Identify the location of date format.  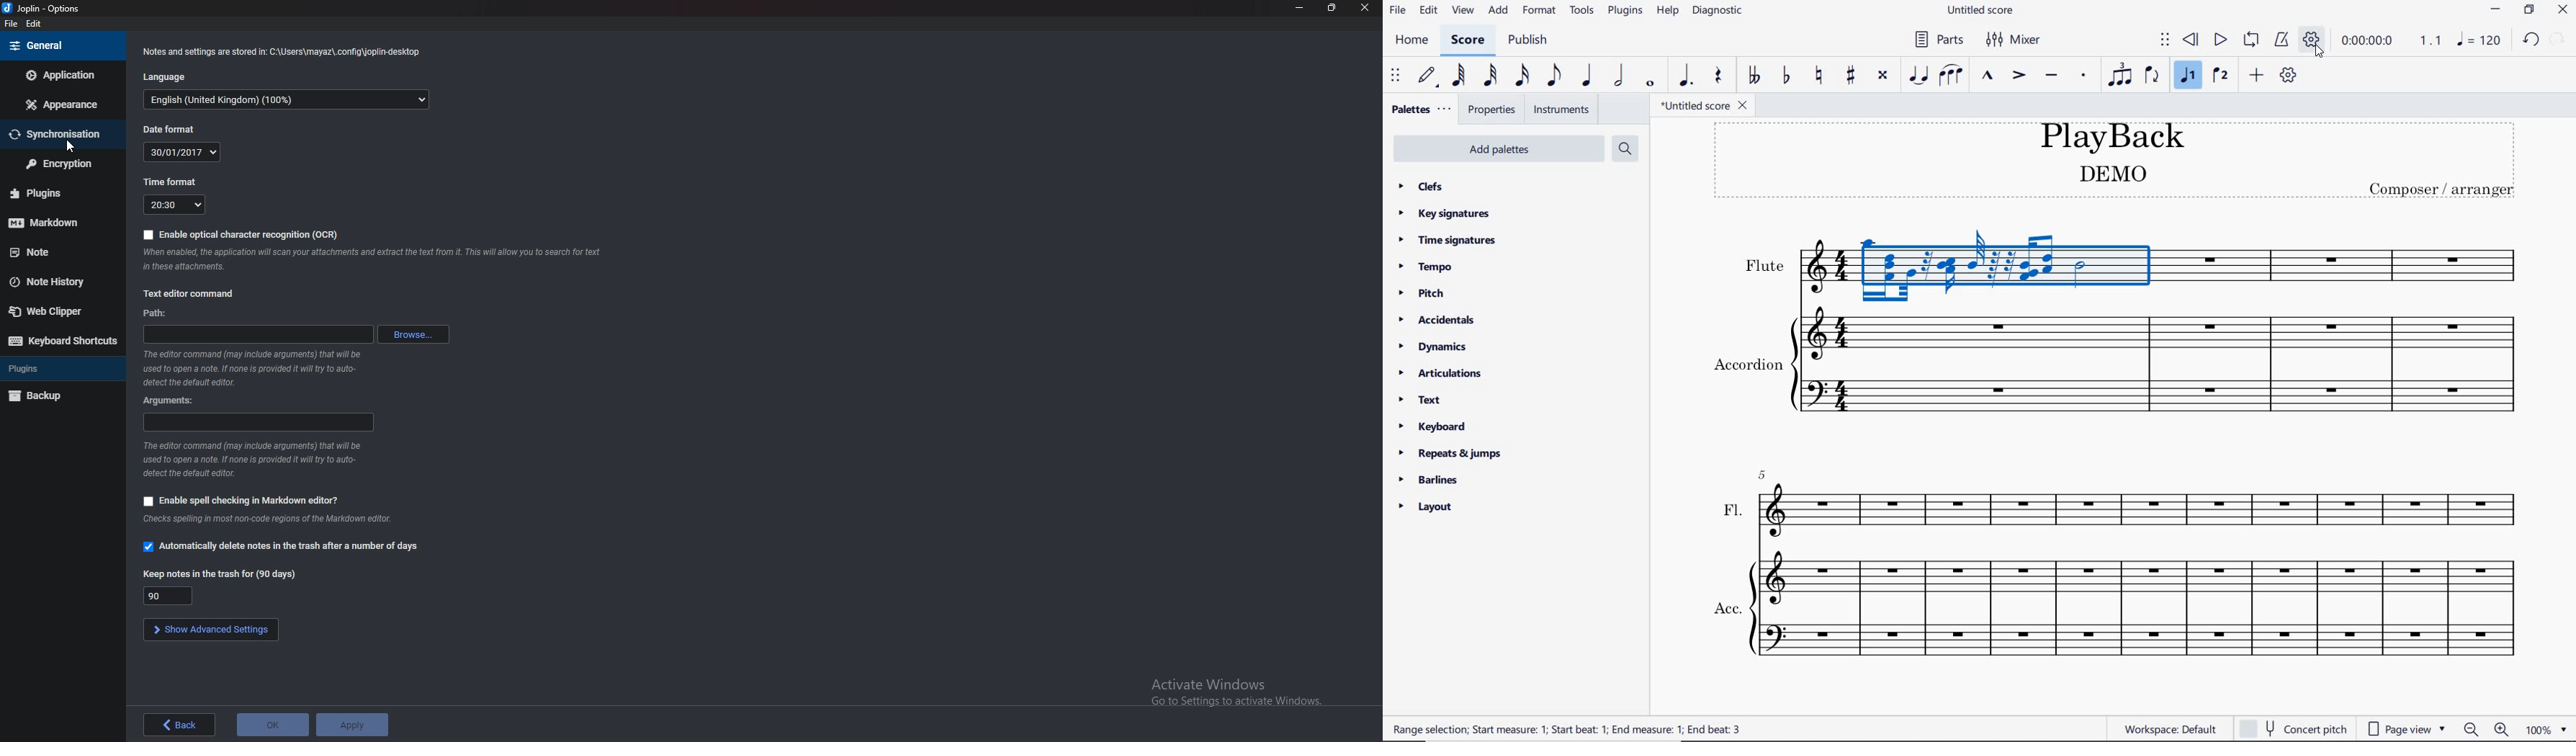
(181, 152).